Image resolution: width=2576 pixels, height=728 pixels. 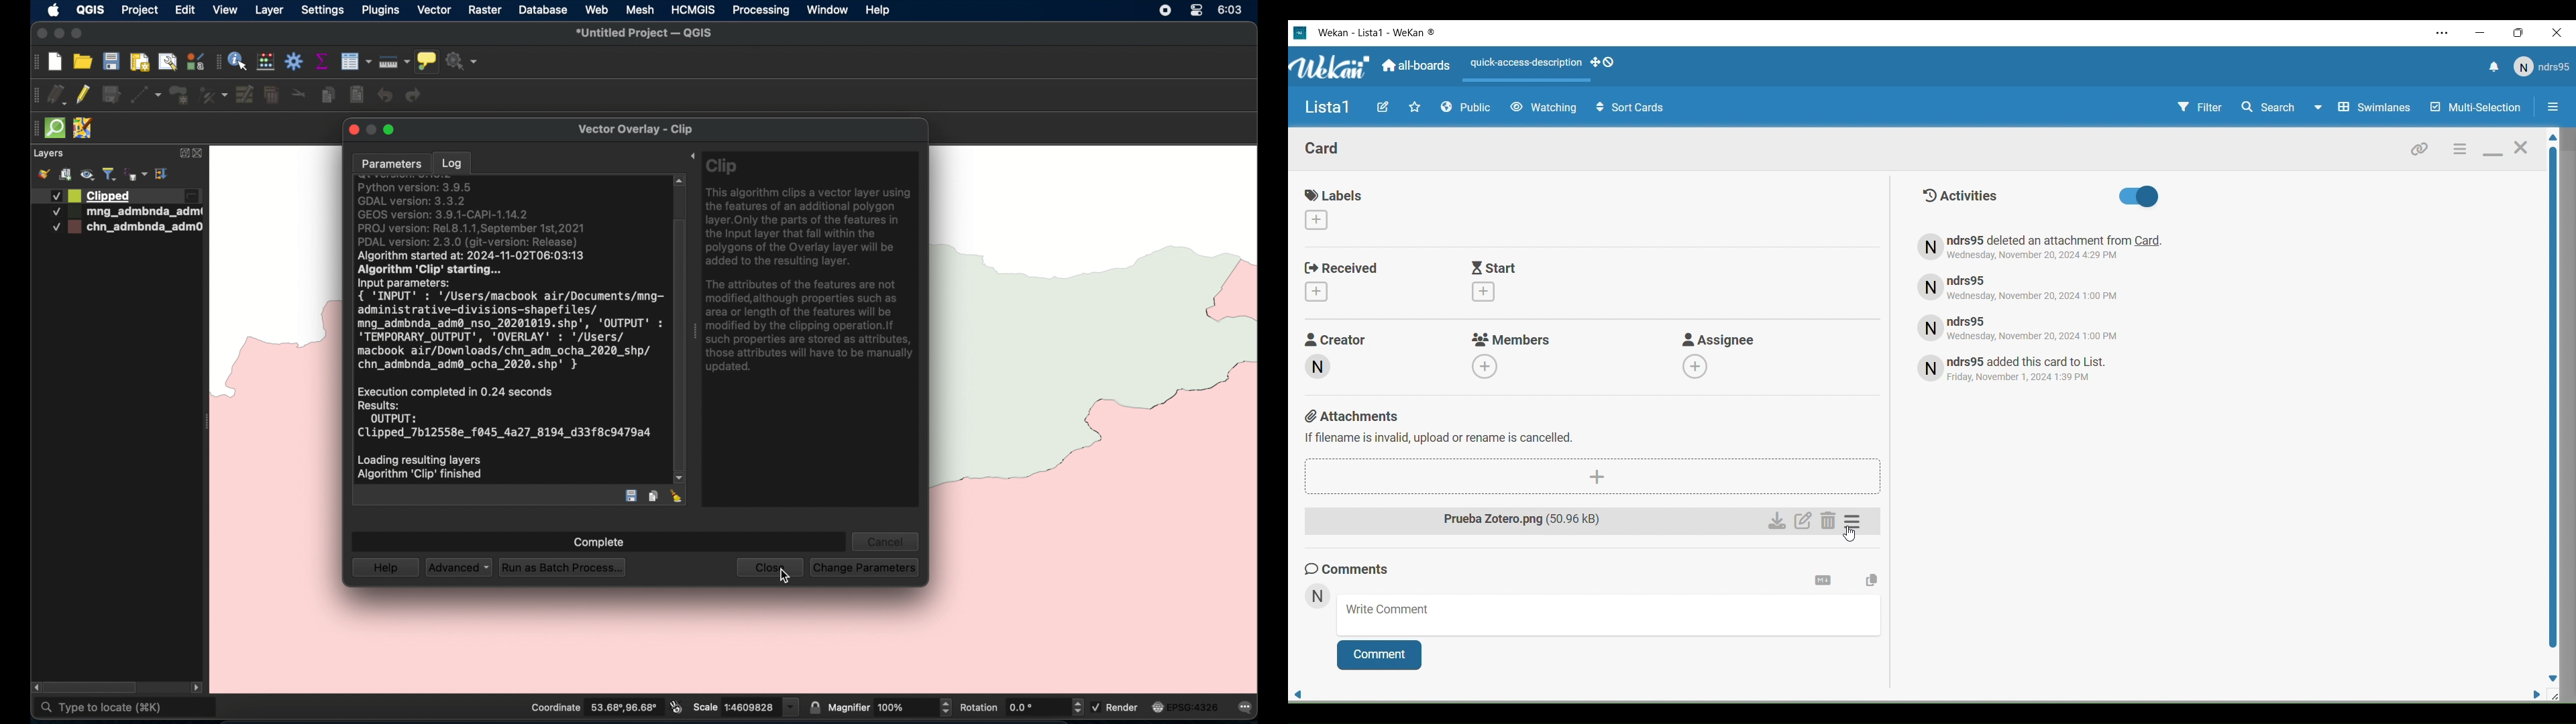 What do you see at coordinates (358, 95) in the screenshot?
I see `paste features` at bounding box center [358, 95].